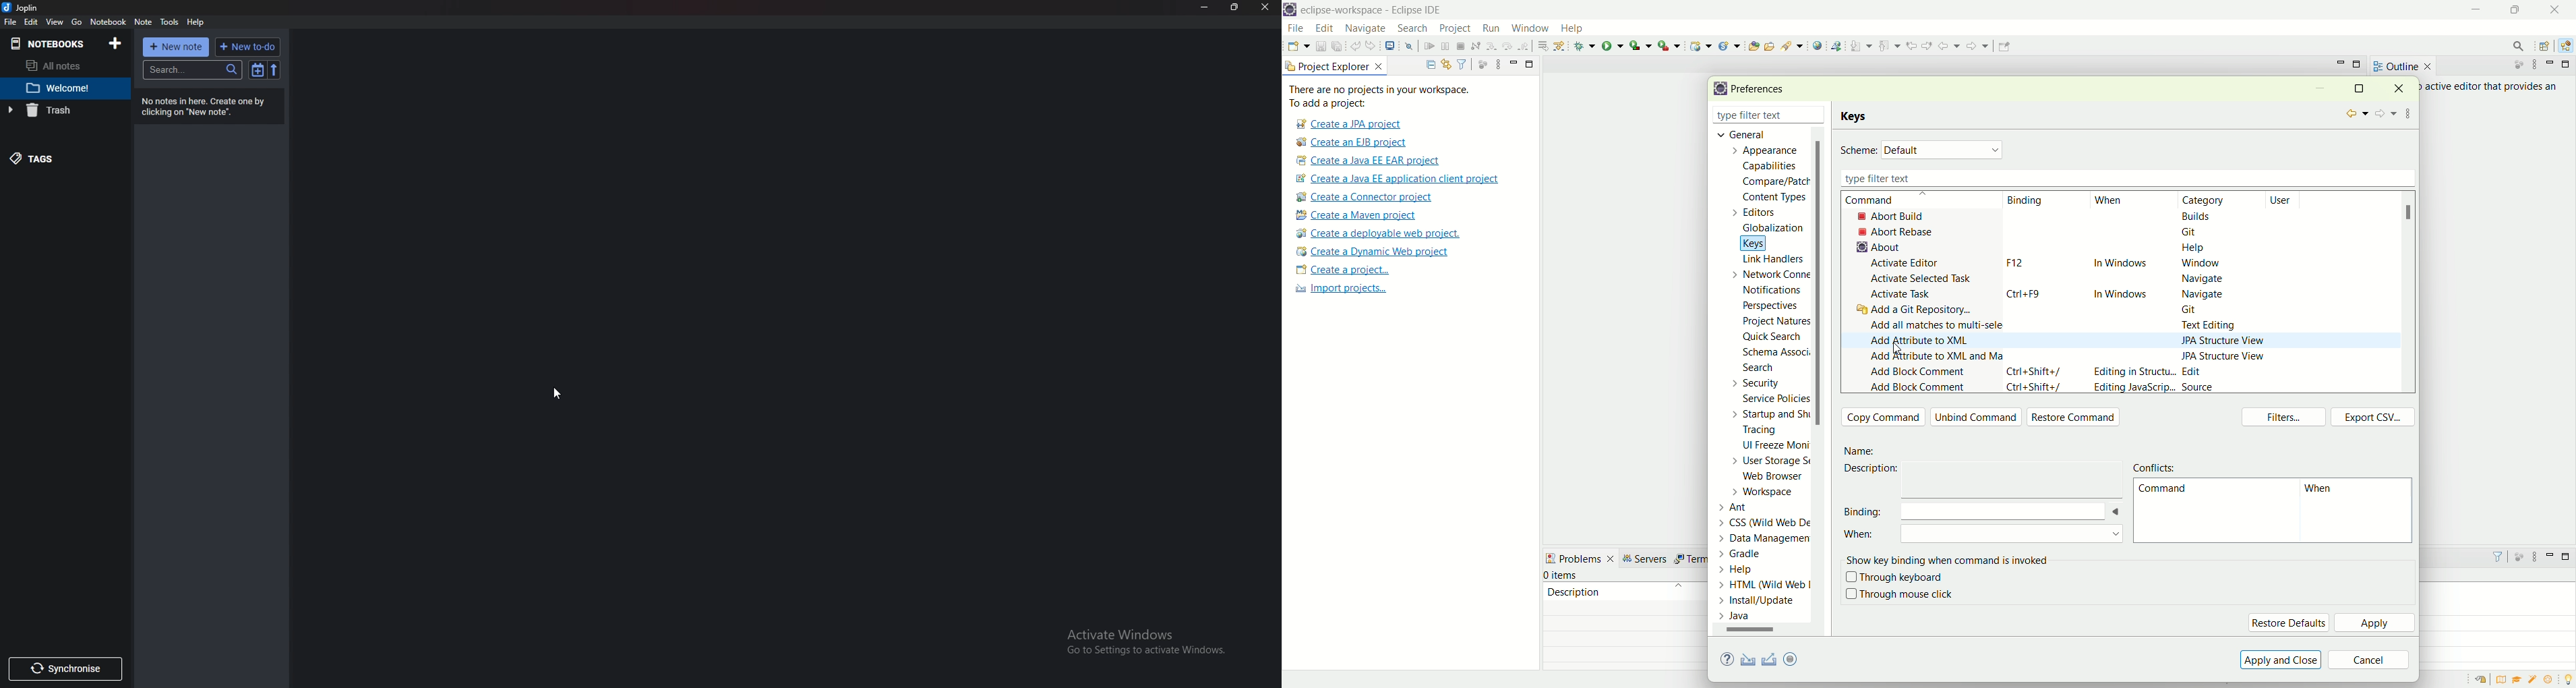  What do you see at coordinates (65, 671) in the screenshot?
I see `Synchronize` at bounding box center [65, 671].